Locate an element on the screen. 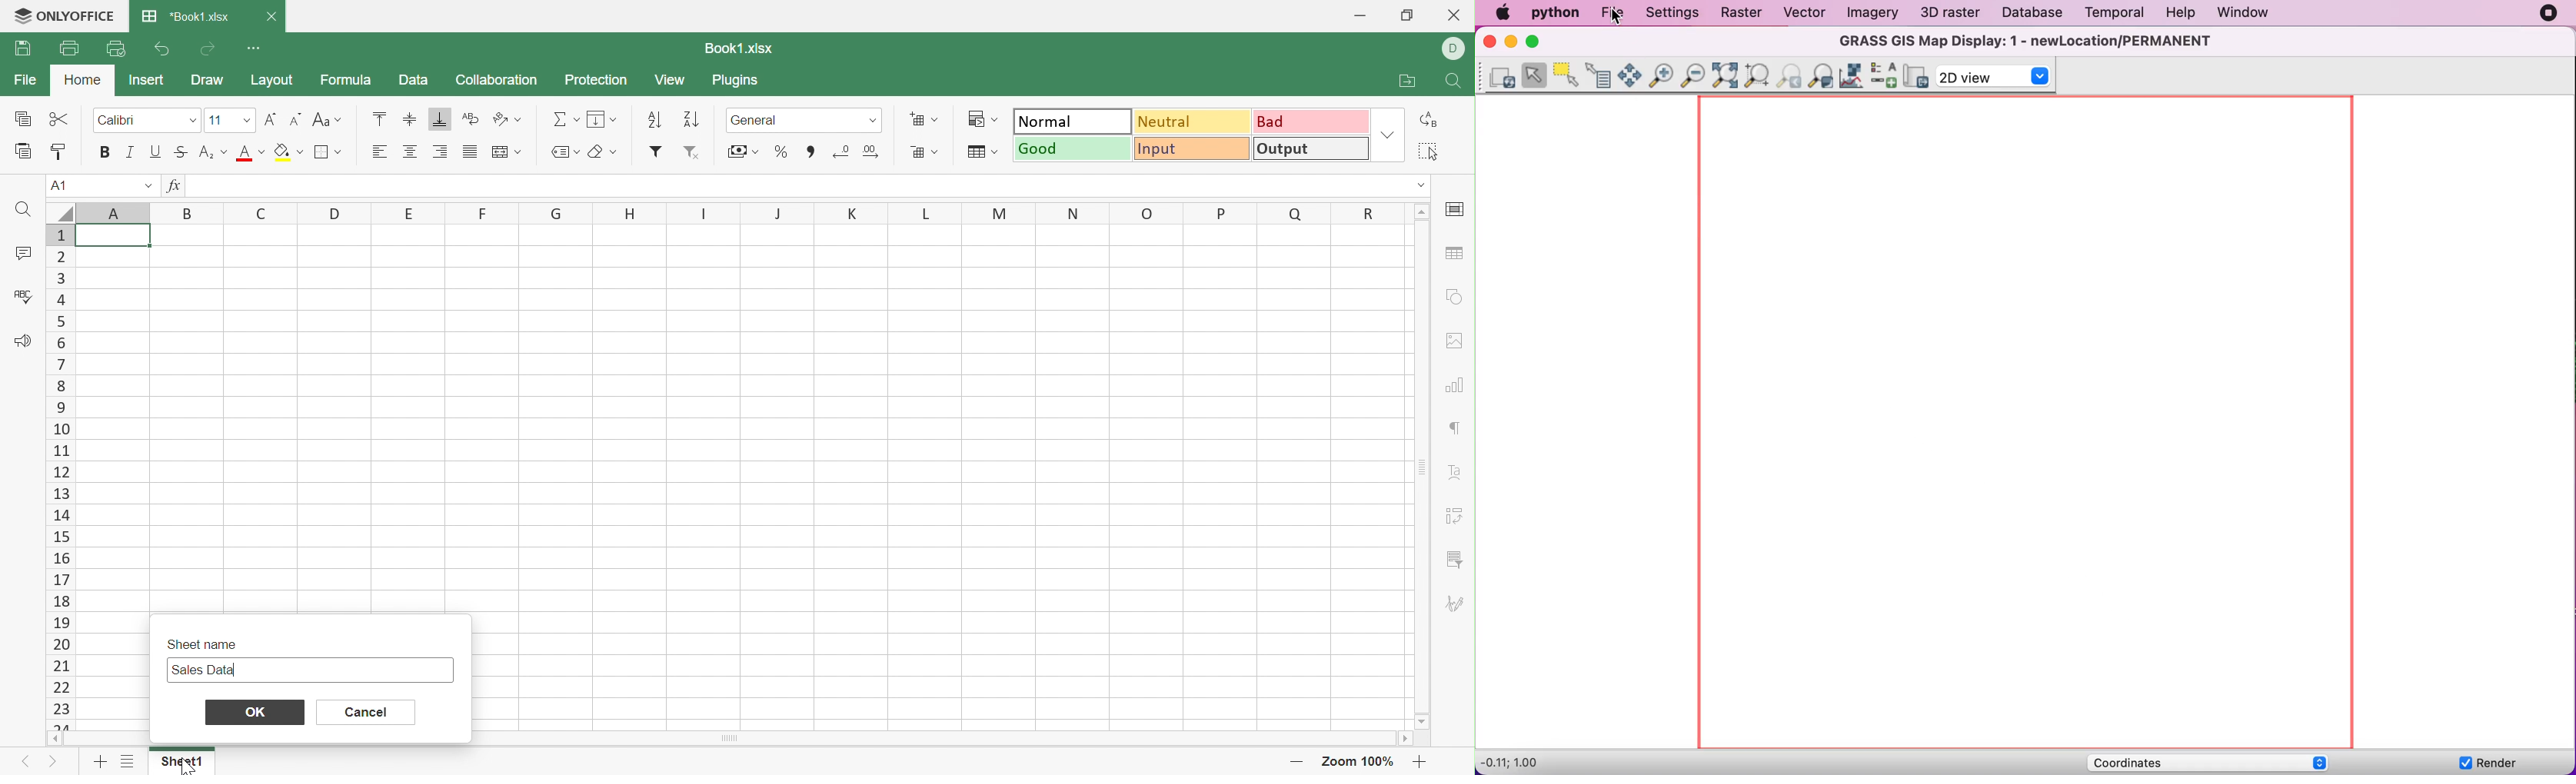 This screenshot has height=784, width=2576. Underline is located at coordinates (156, 150).